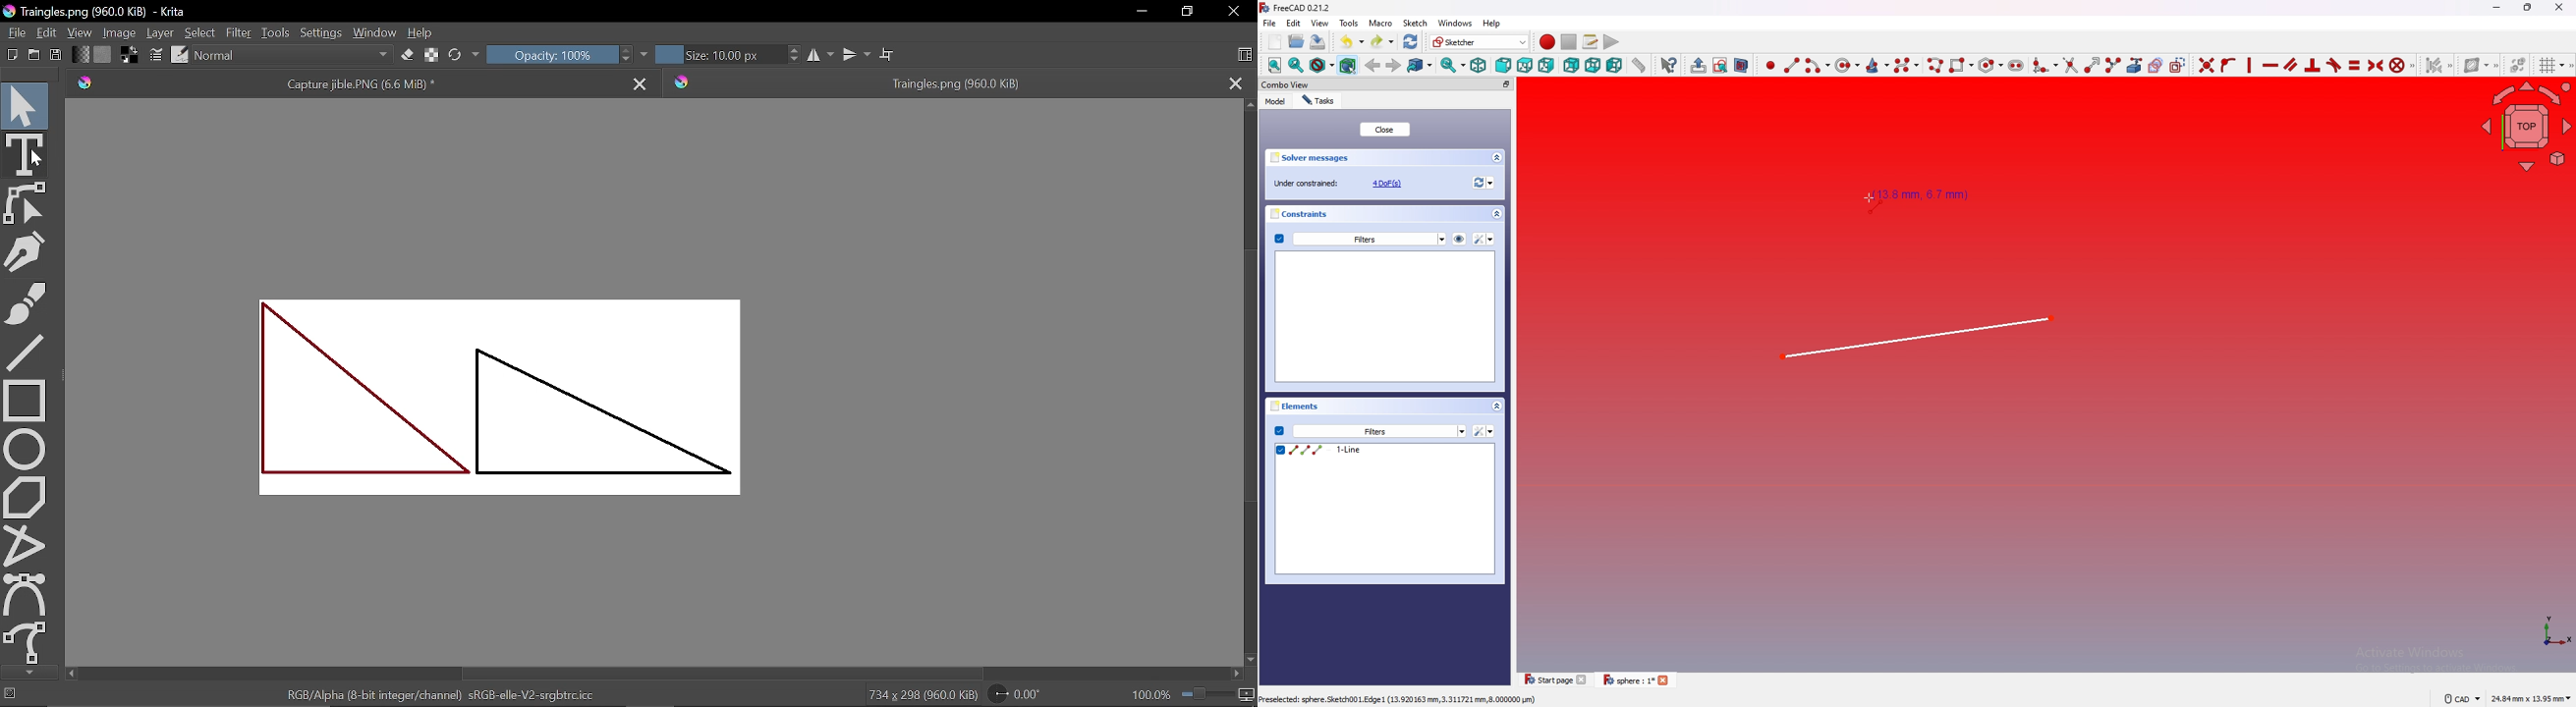 The image size is (2576, 728). I want to click on Move left, so click(71, 674).